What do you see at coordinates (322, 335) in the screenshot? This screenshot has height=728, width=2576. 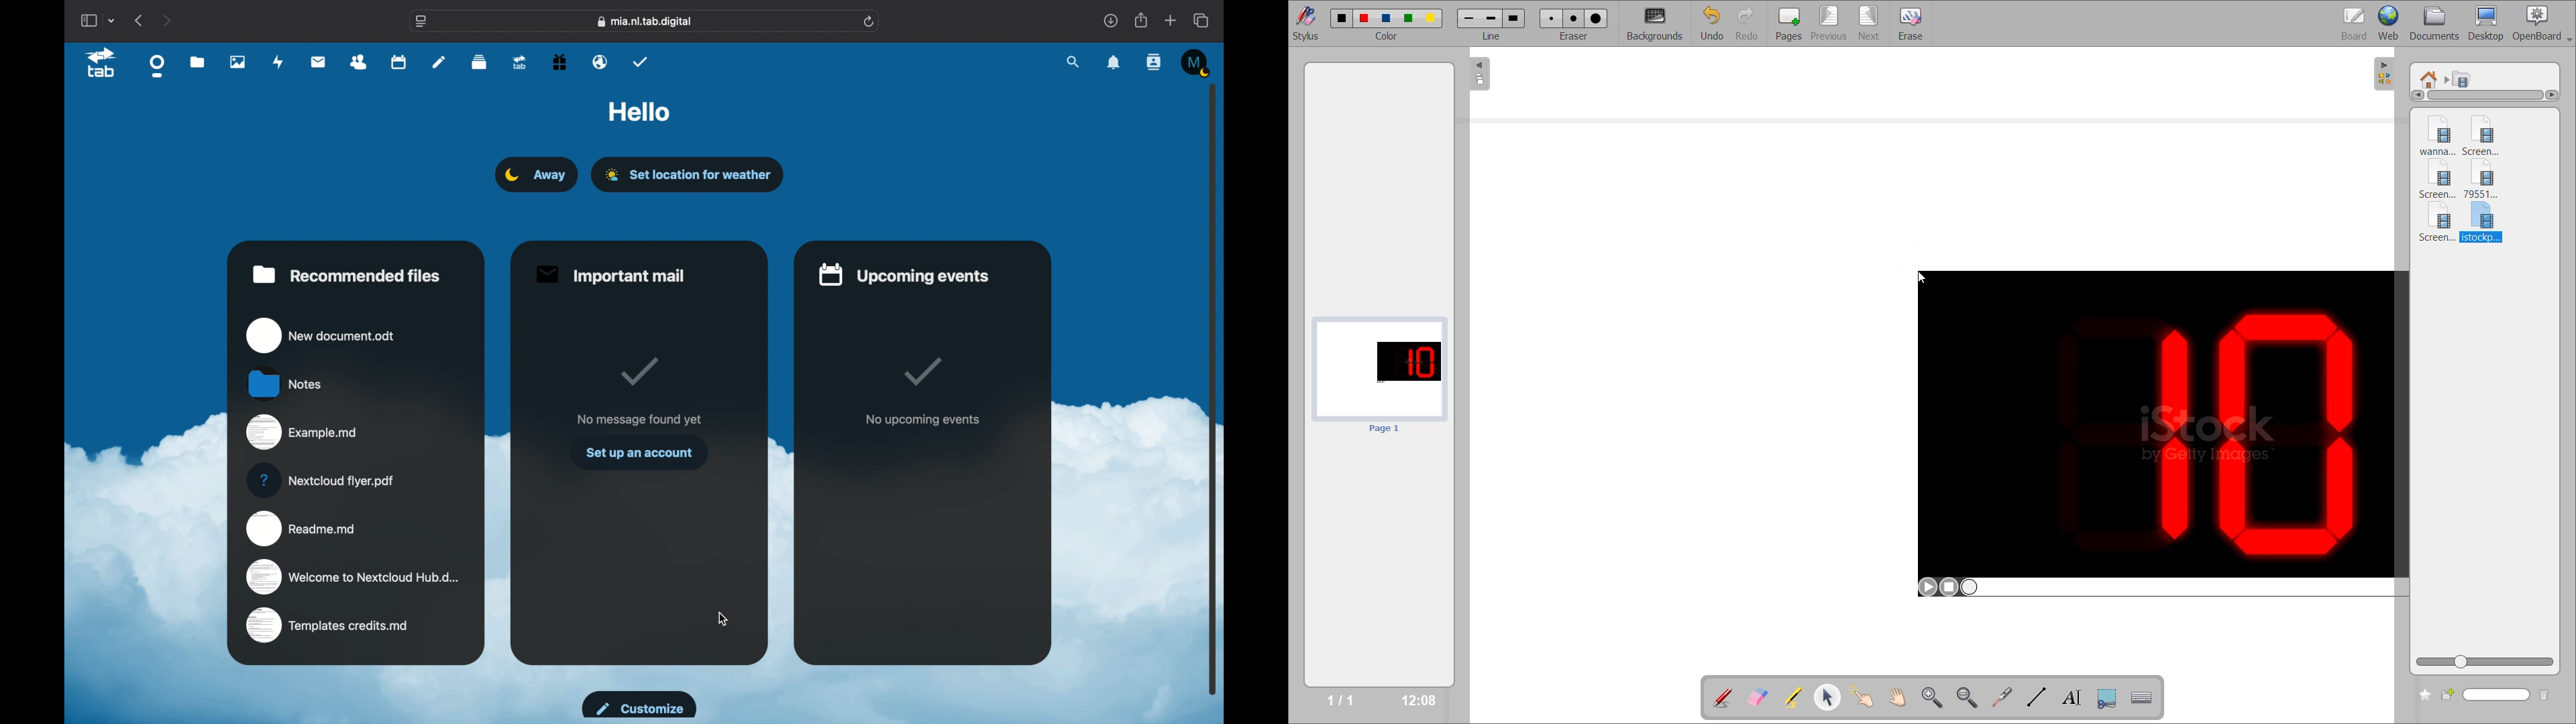 I see `new document` at bounding box center [322, 335].